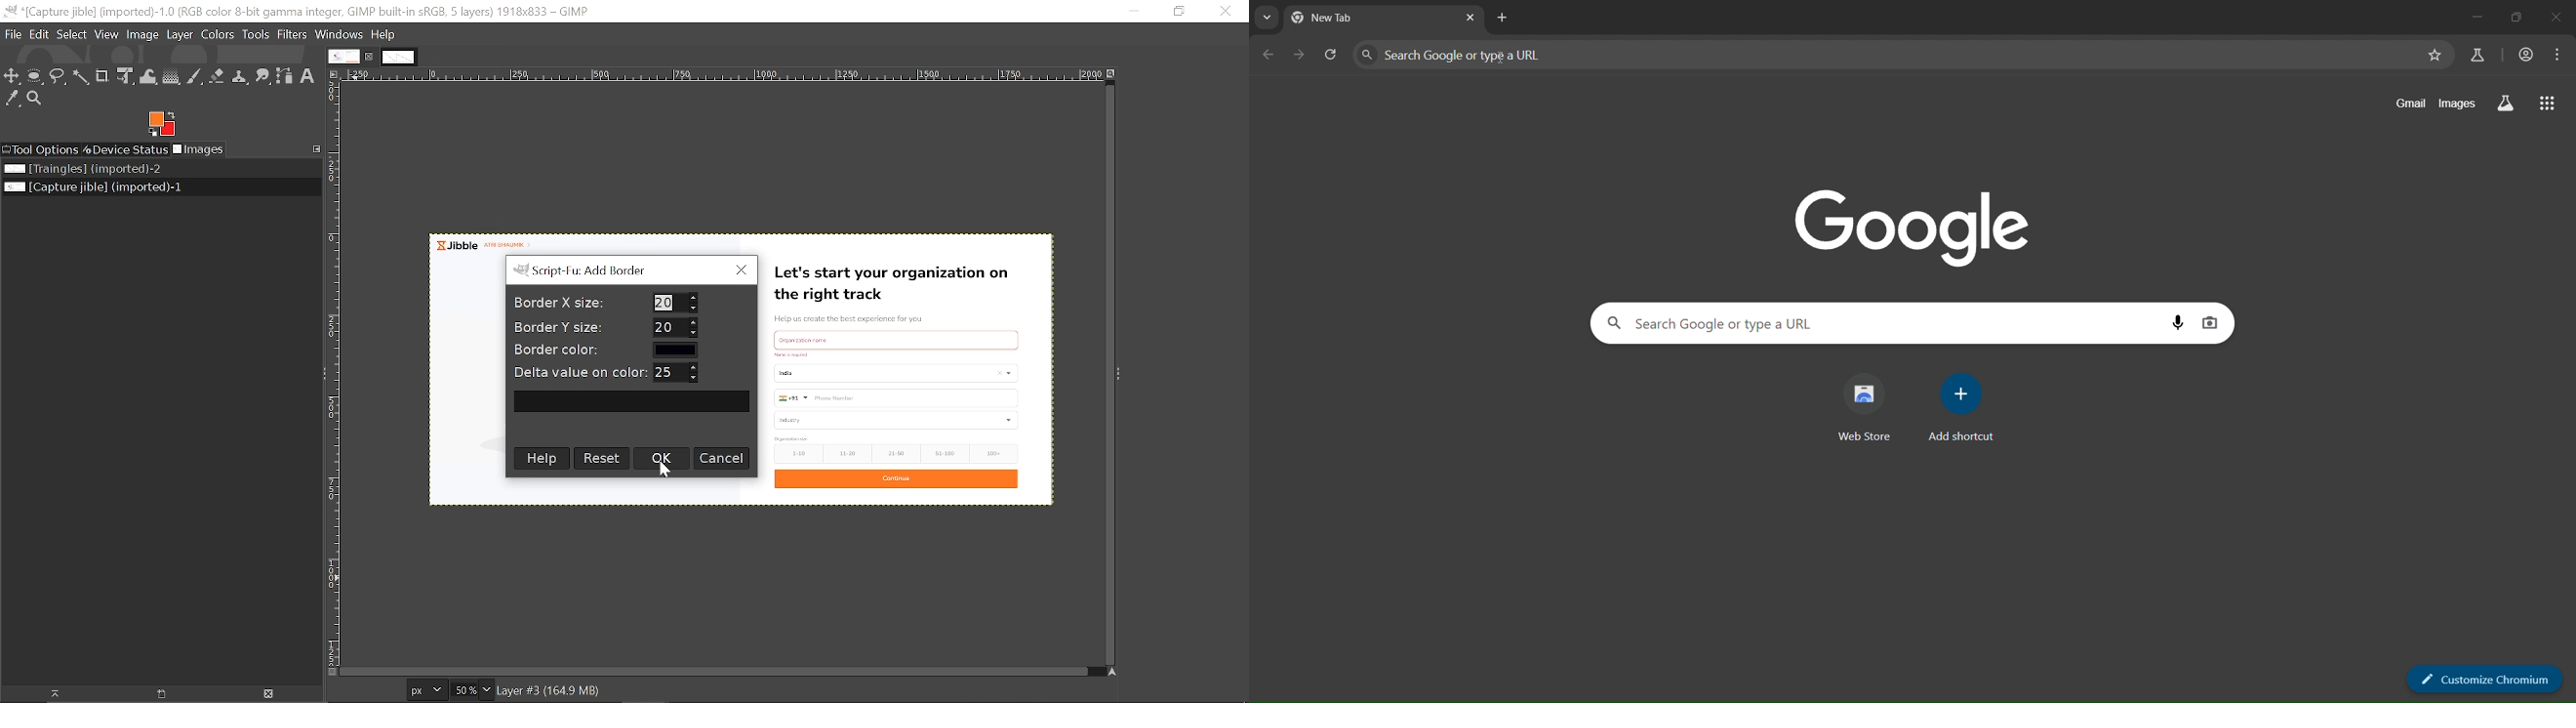  I want to click on Zoom image when window size changes, so click(1113, 77).